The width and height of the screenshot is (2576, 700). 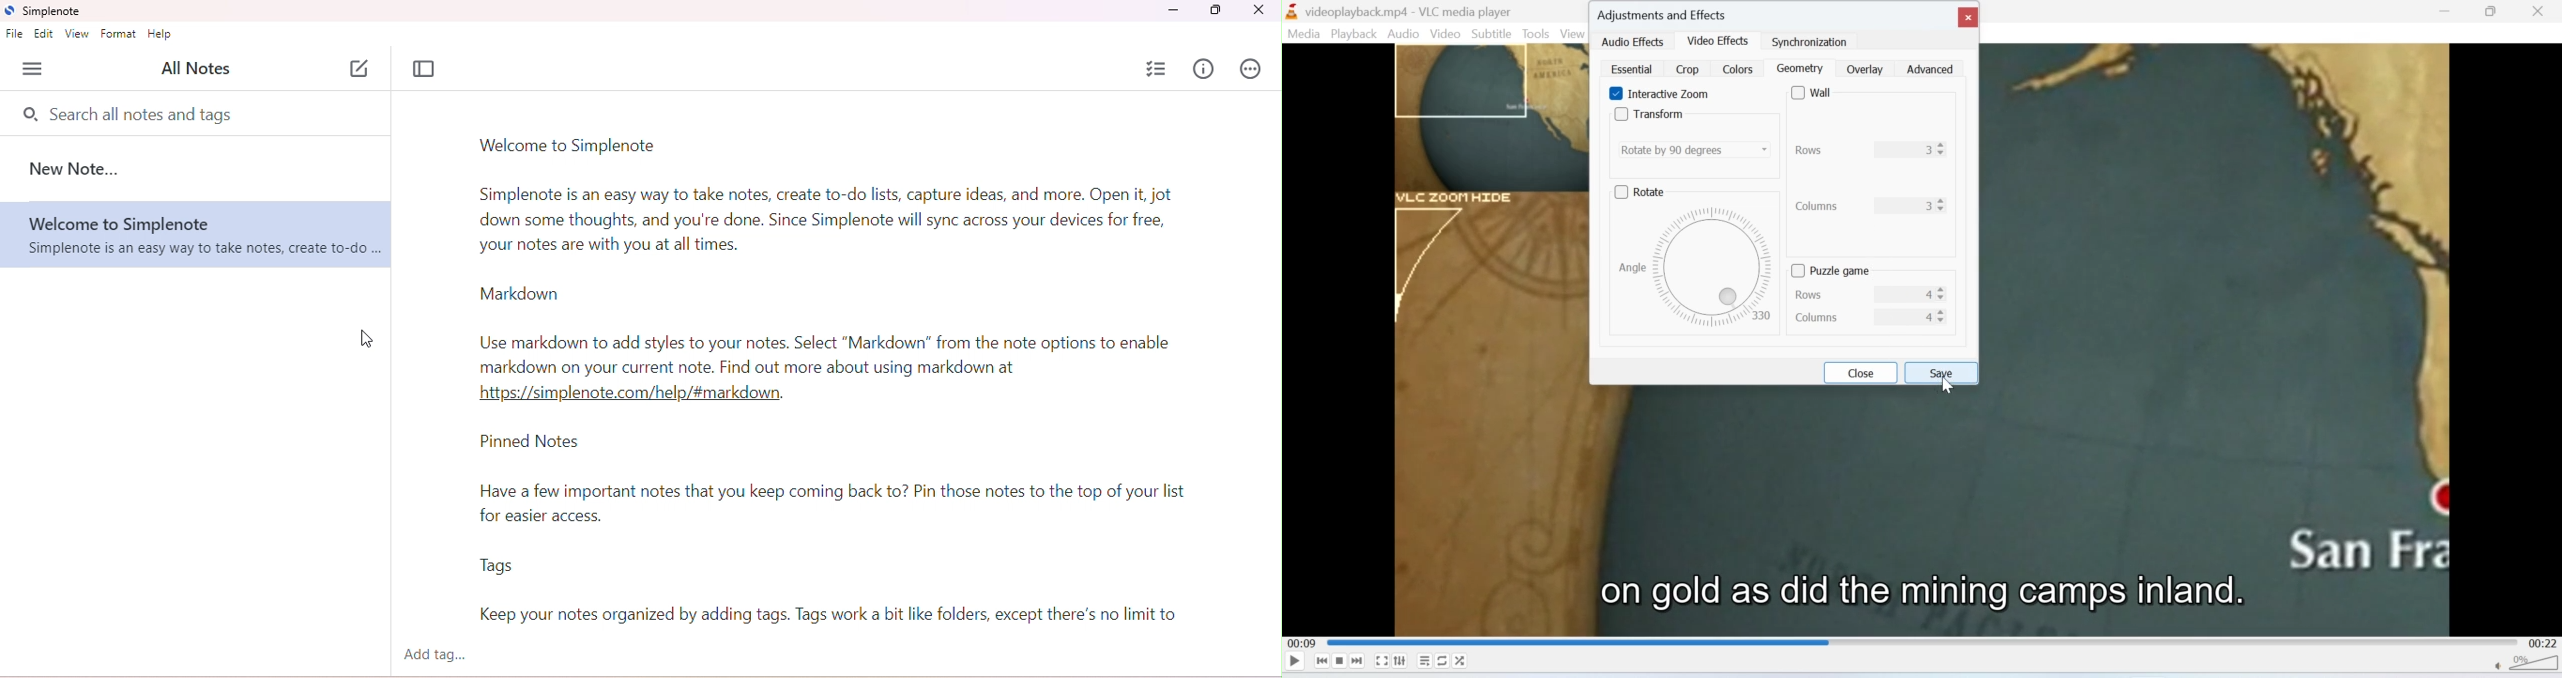 What do you see at coordinates (2448, 10) in the screenshot?
I see `Minimise` at bounding box center [2448, 10].